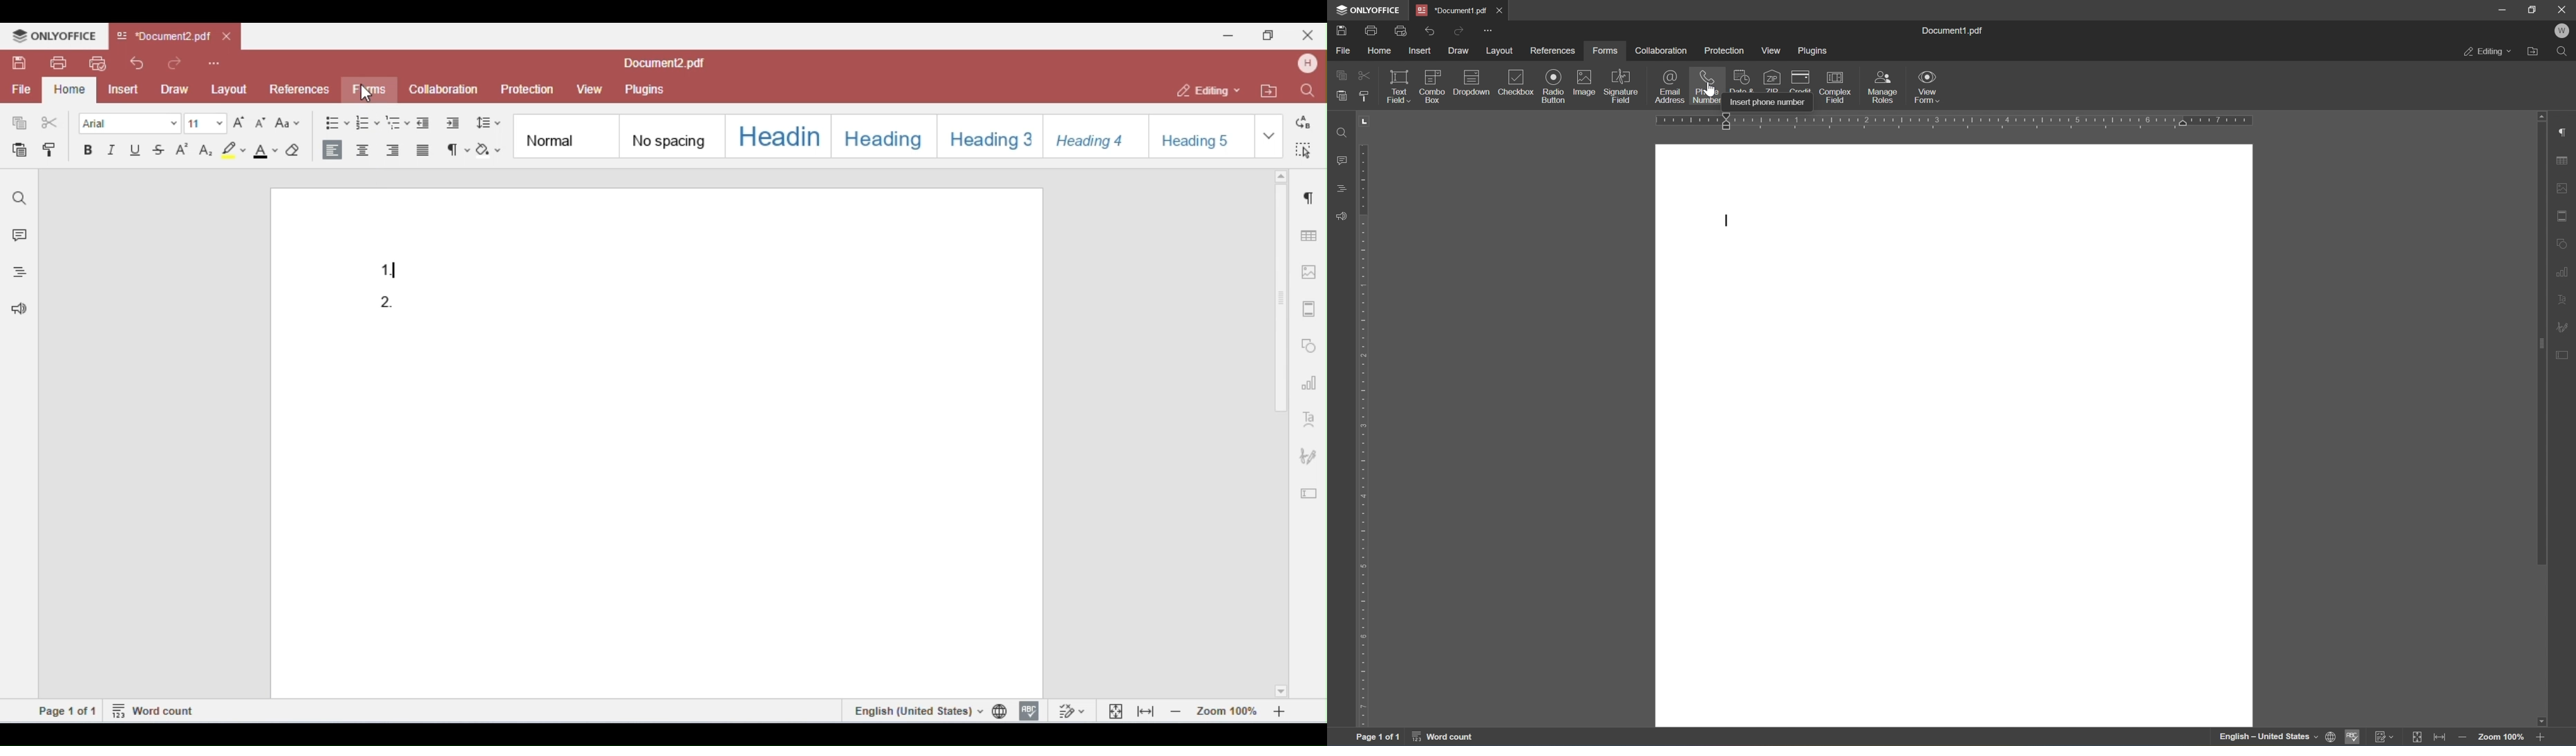 Image resolution: width=2576 pixels, height=756 pixels. I want to click on editing, so click(2488, 51).